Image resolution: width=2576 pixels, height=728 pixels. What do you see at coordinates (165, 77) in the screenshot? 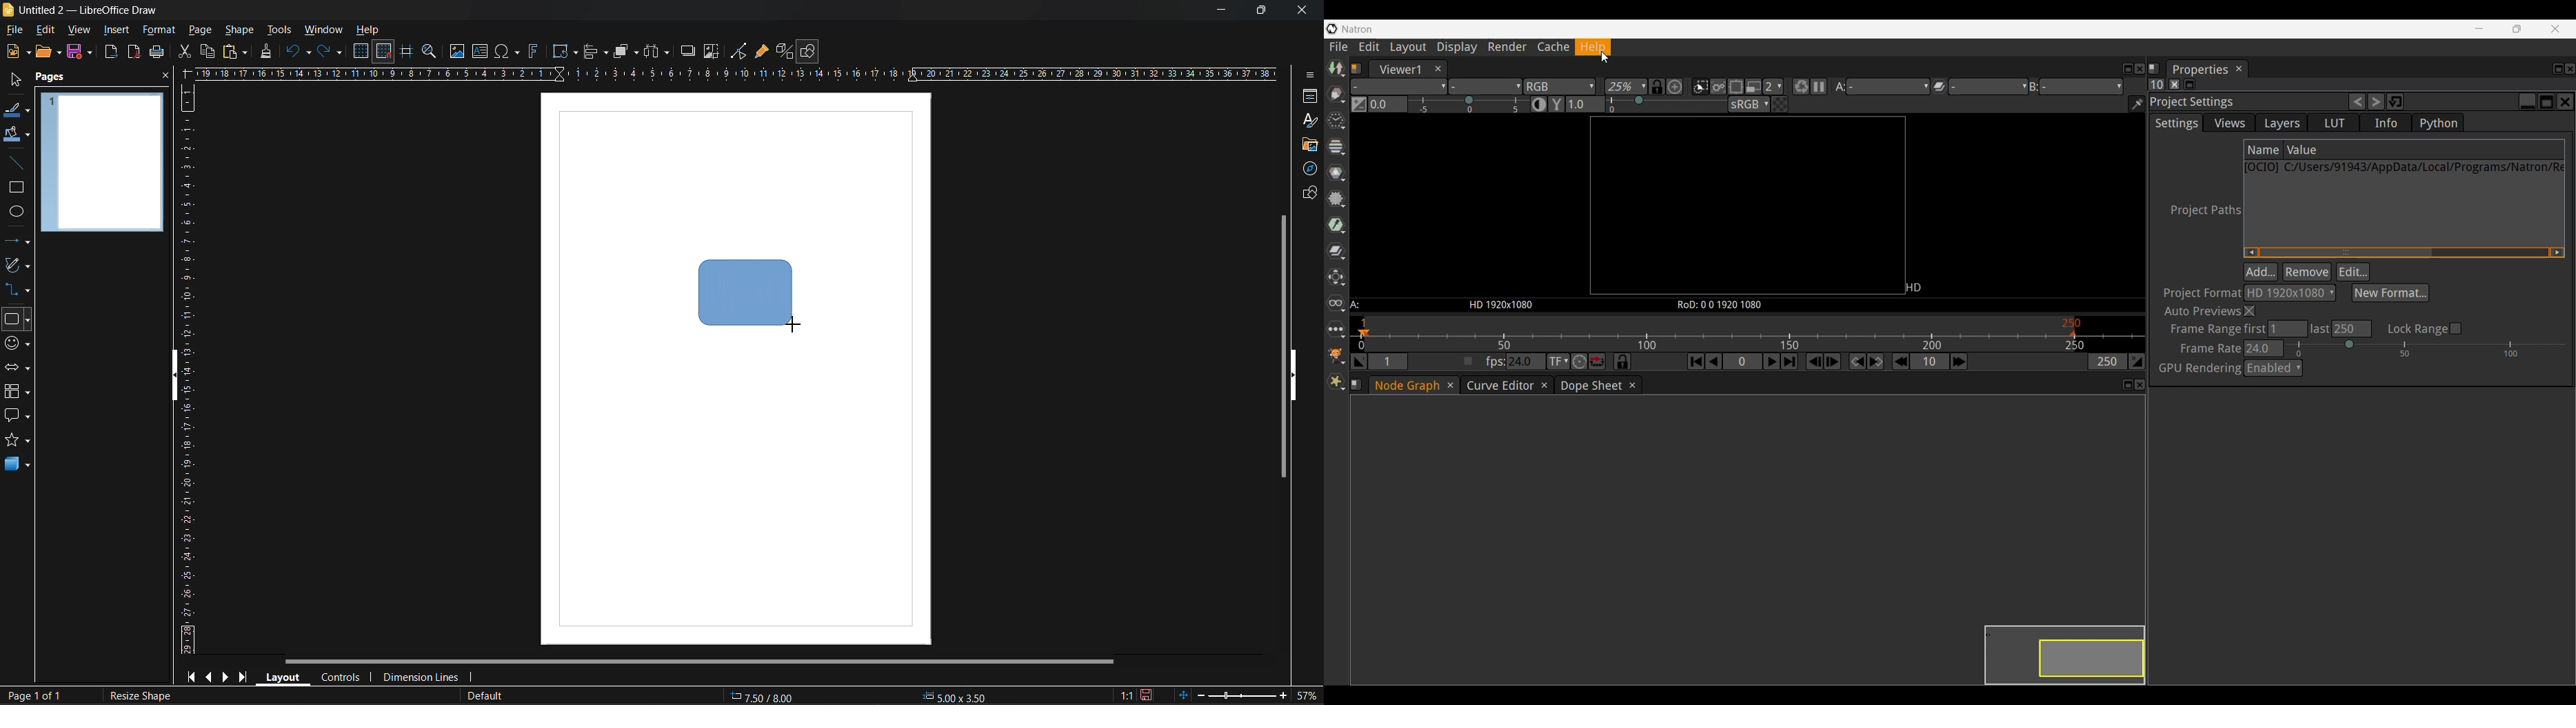
I see `close` at bounding box center [165, 77].